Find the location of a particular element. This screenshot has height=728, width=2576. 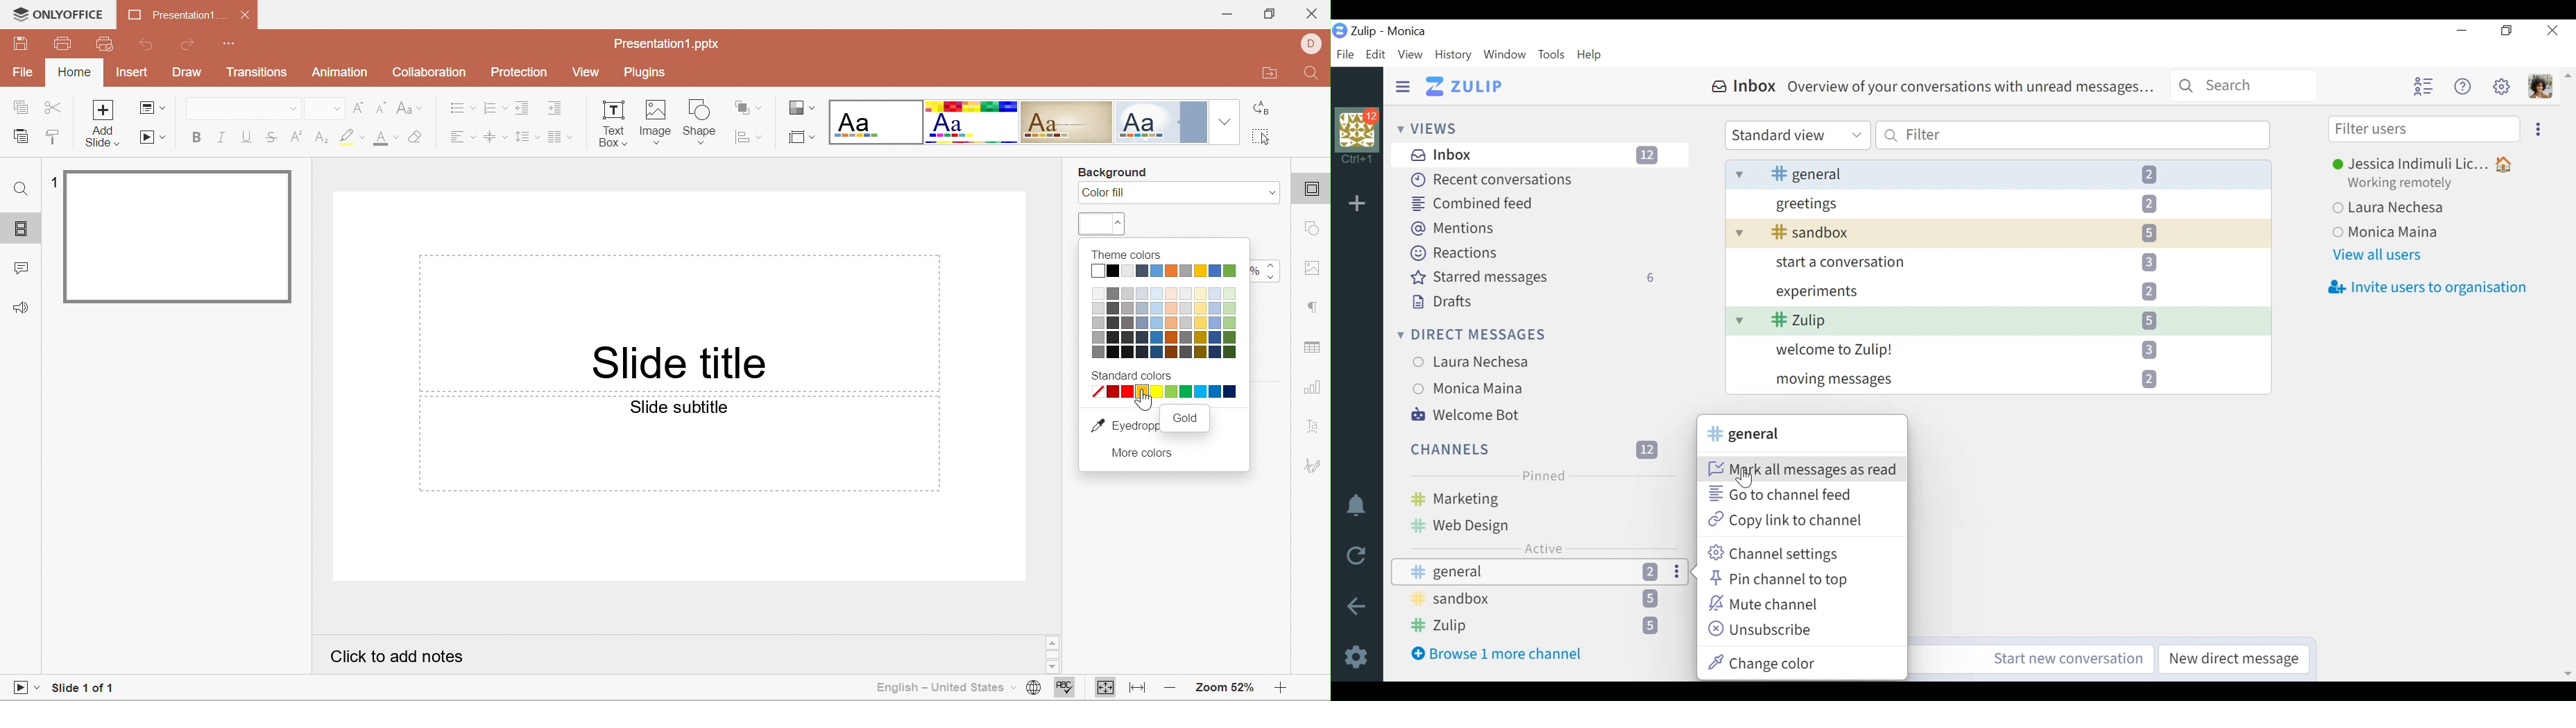

Blank is located at coordinates (876, 121).